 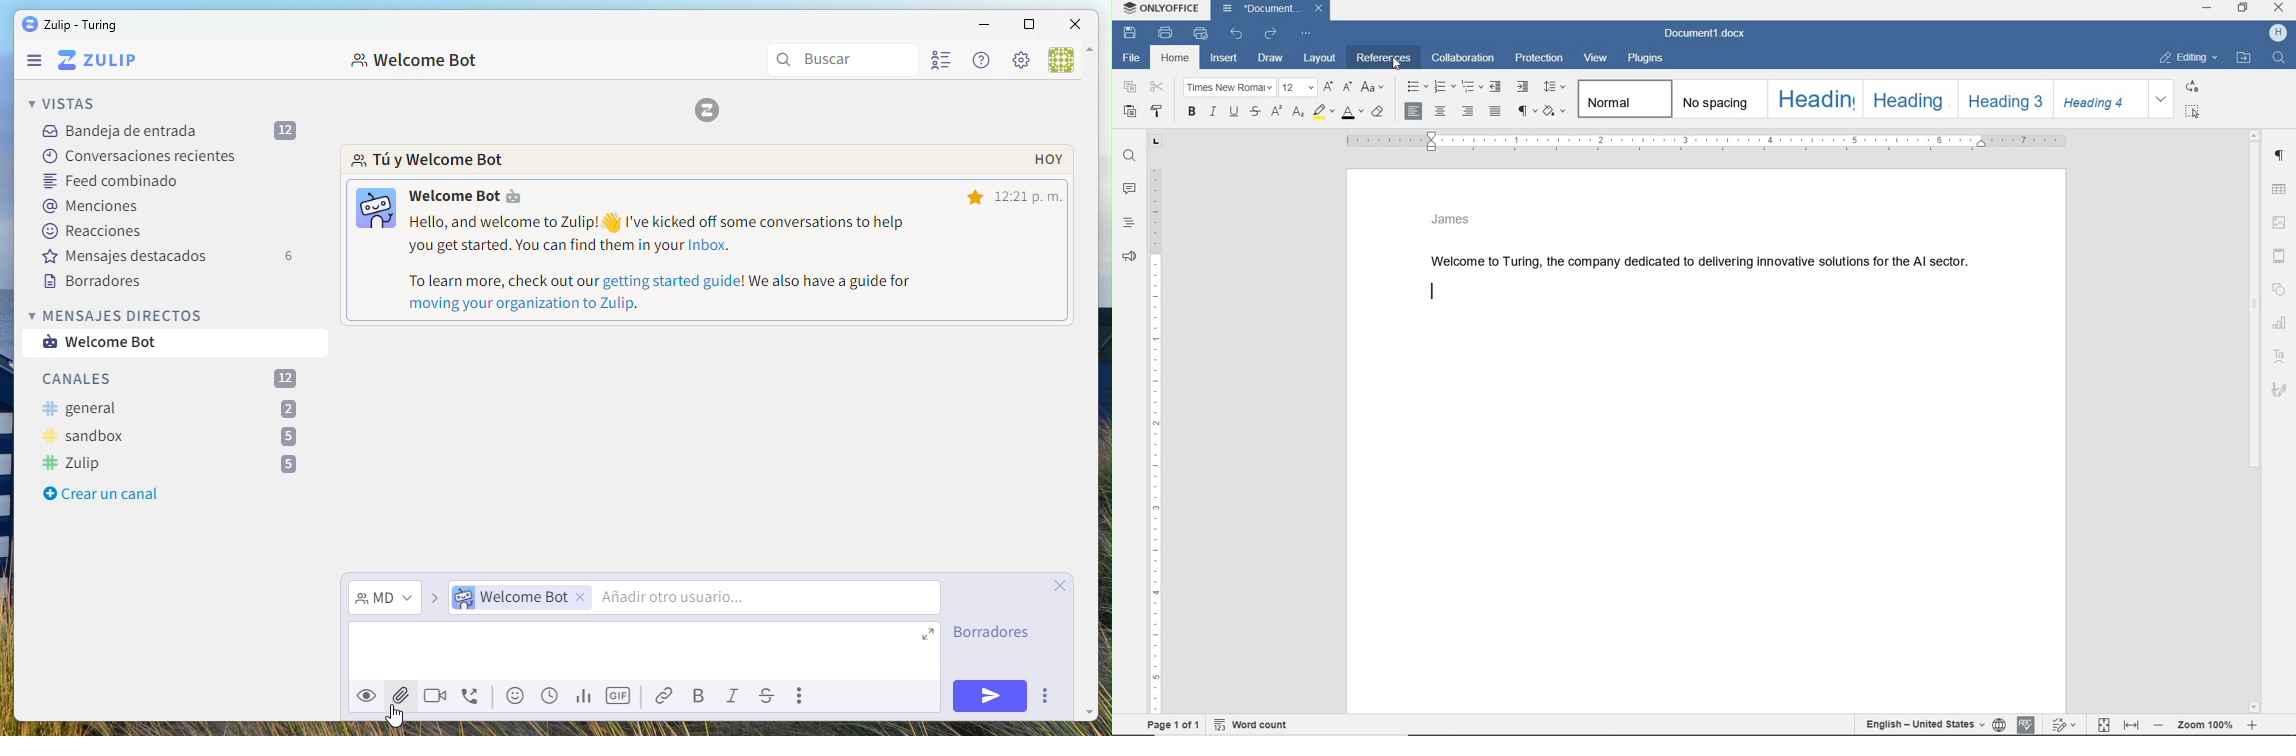 What do you see at coordinates (582, 697) in the screenshot?
I see `stats` at bounding box center [582, 697].